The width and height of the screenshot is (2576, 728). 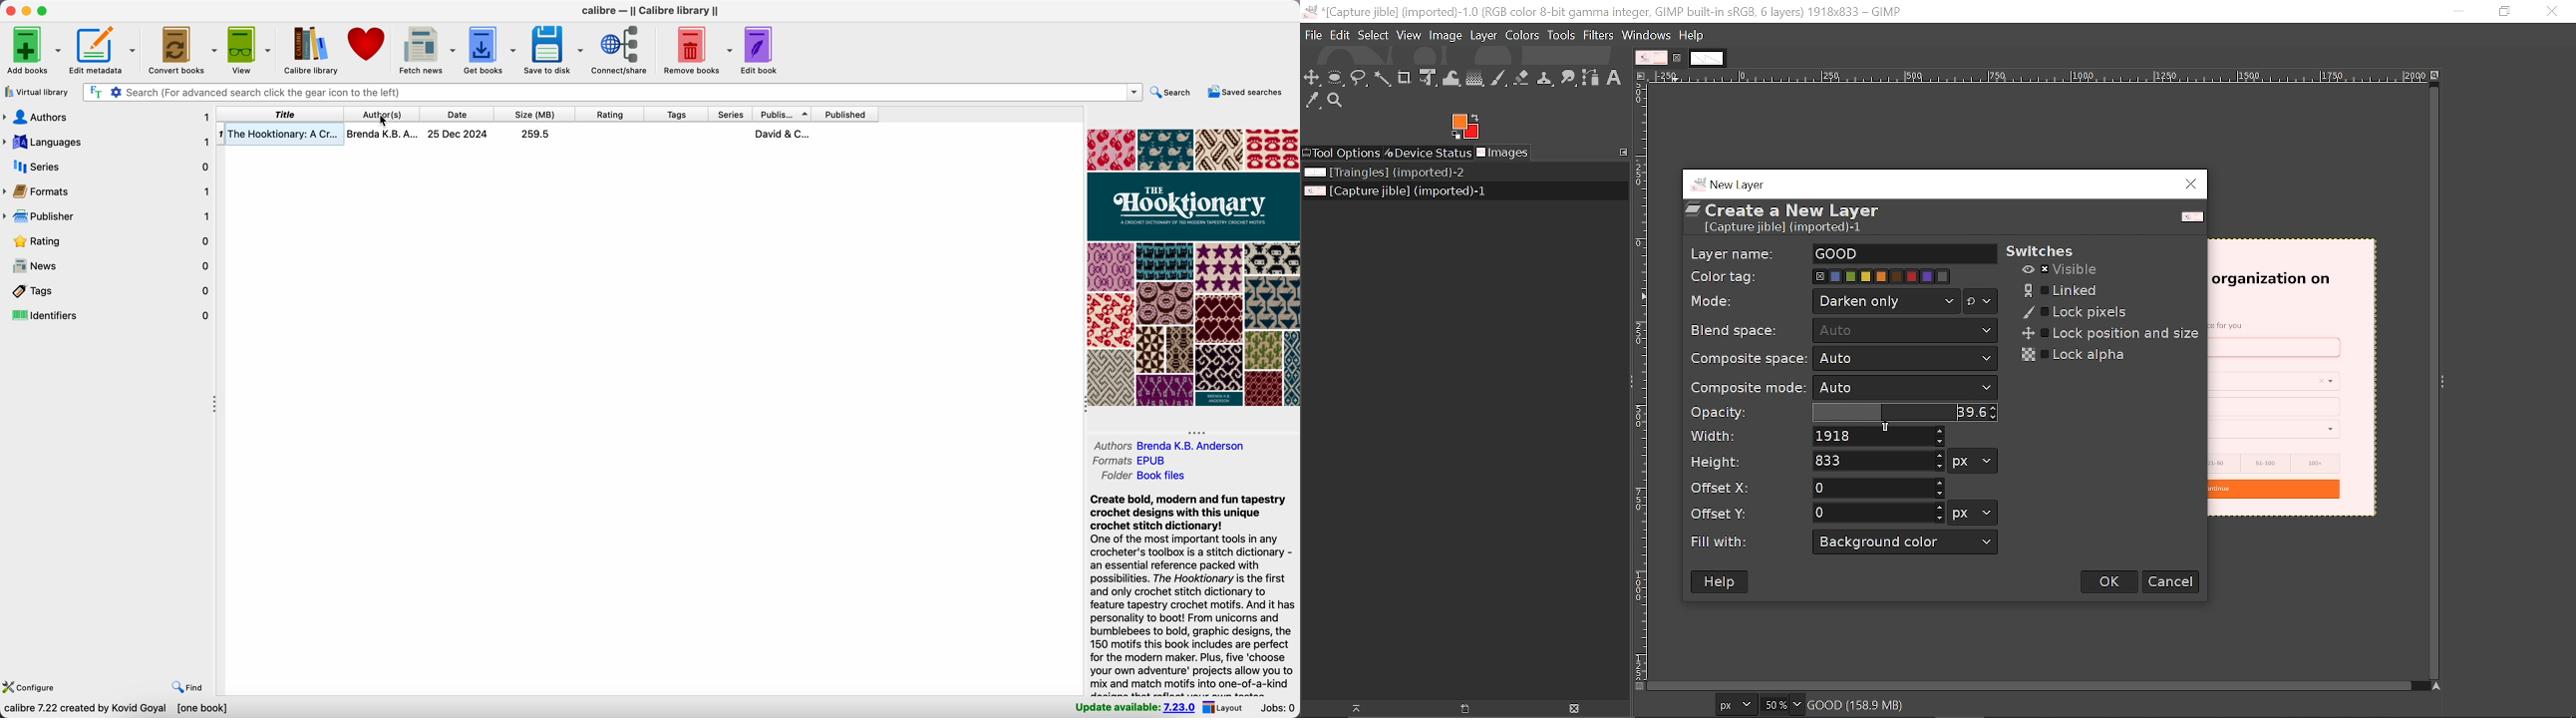 What do you see at coordinates (1313, 78) in the screenshot?
I see `Move tool` at bounding box center [1313, 78].